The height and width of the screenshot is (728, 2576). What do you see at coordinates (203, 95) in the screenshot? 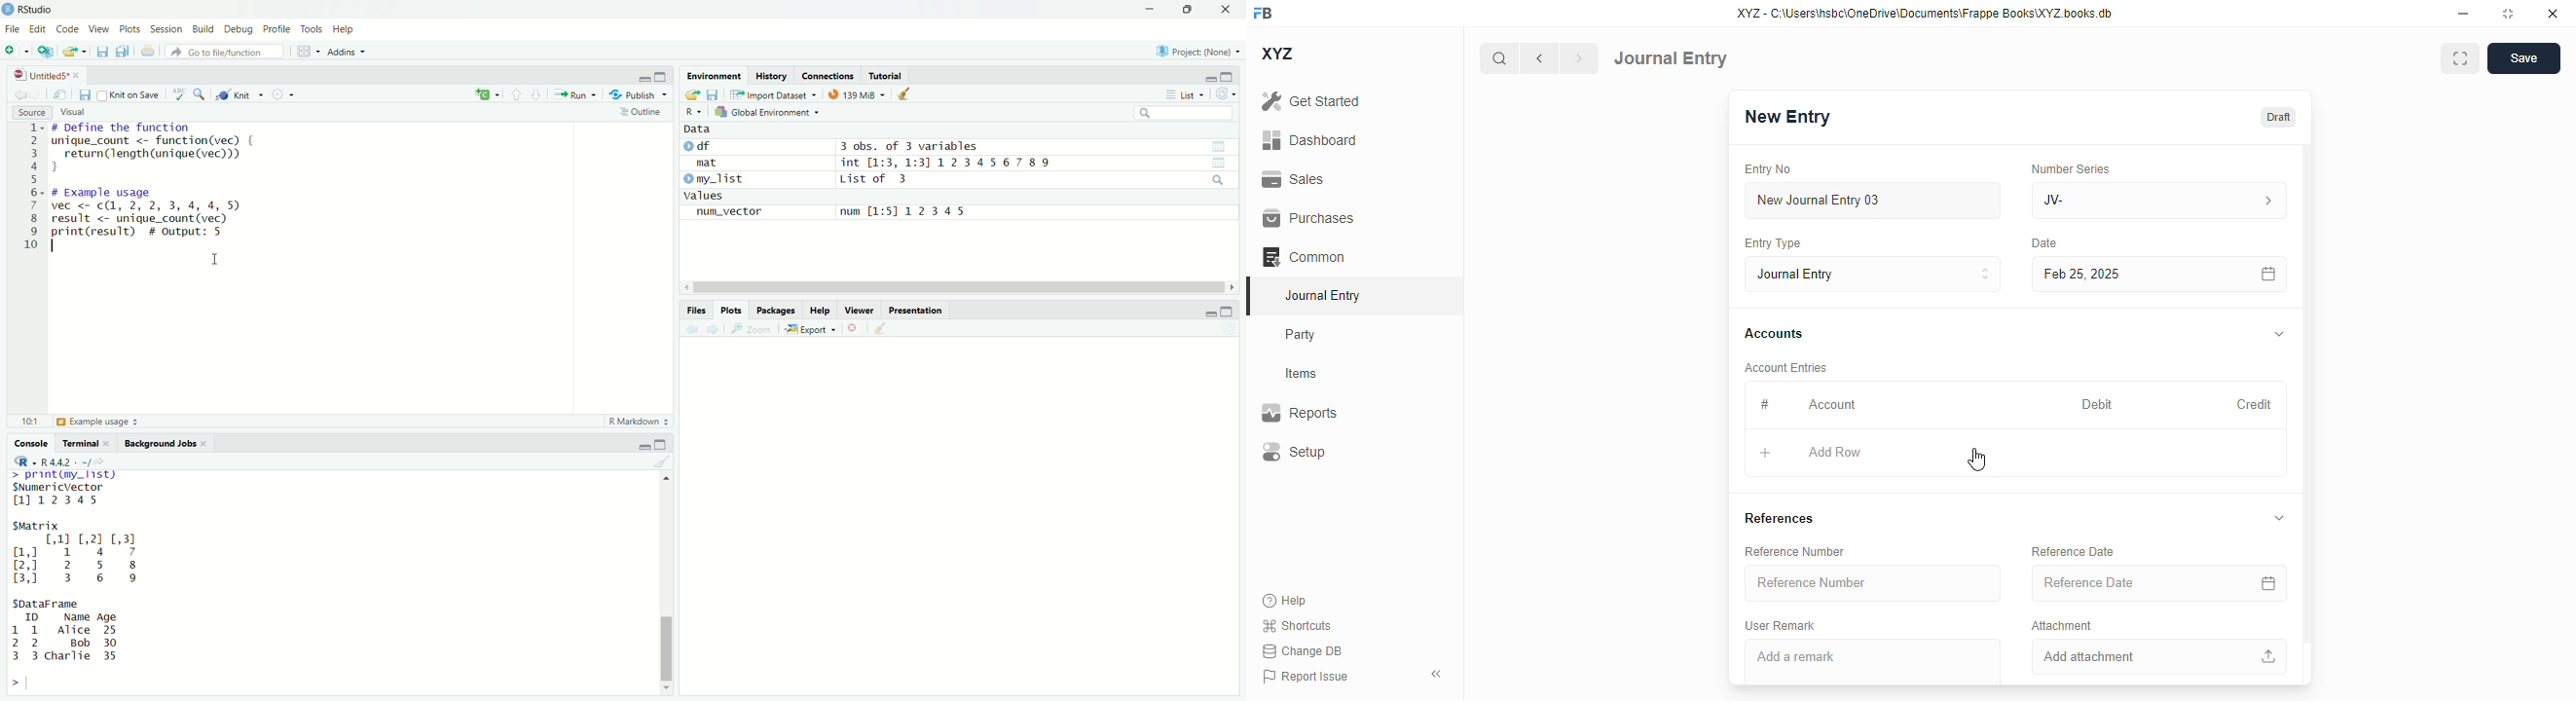
I see `find and replace` at bounding box center [203, 95].